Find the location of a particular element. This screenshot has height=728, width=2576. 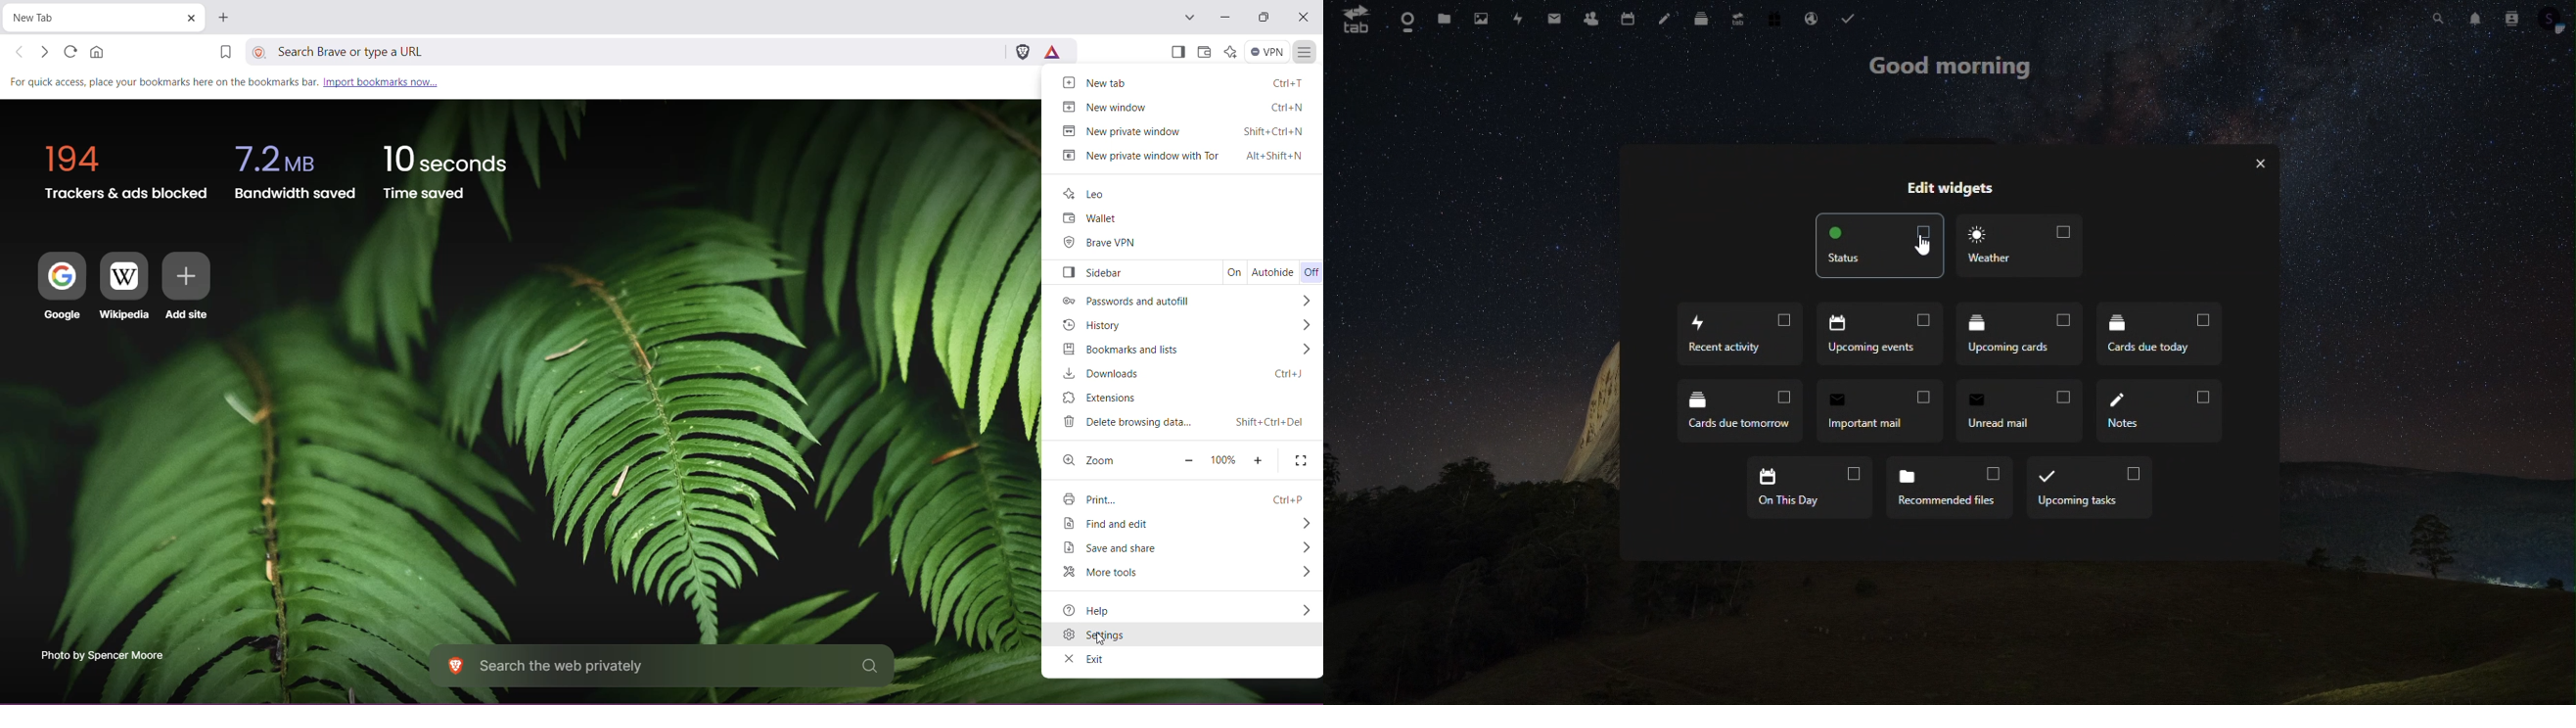

notes is located at coordinates (2162, 410).